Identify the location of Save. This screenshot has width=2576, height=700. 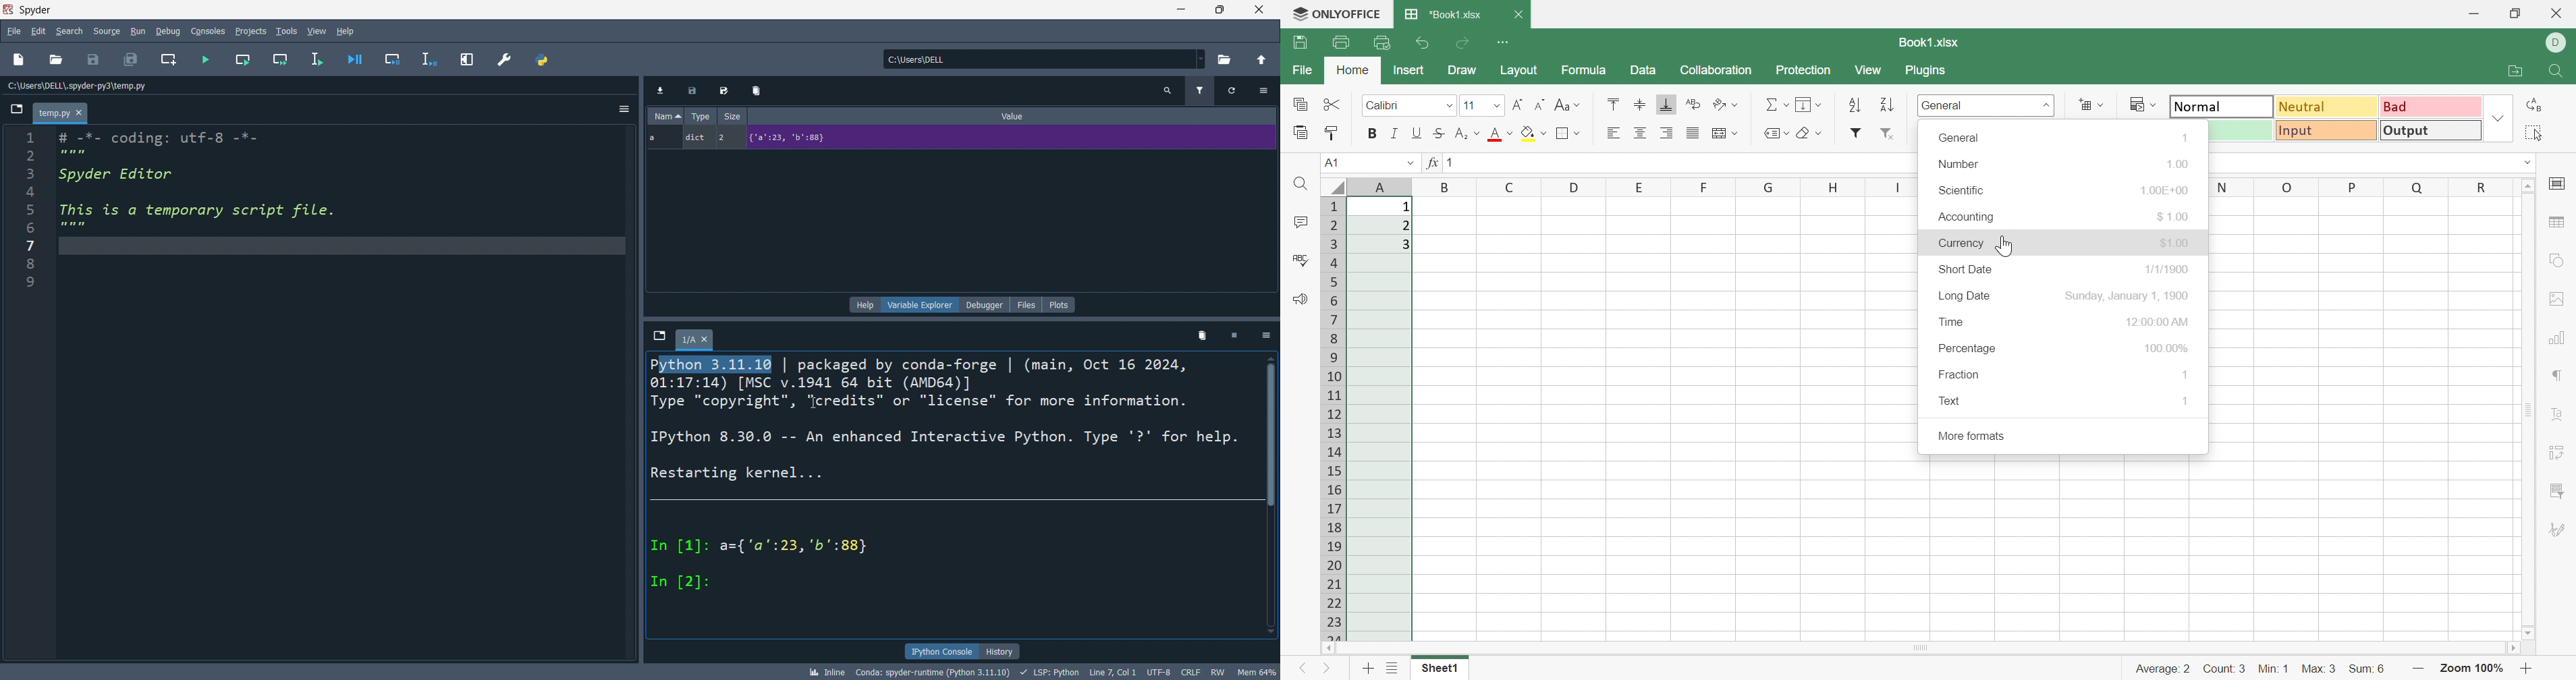
(1300, 41).